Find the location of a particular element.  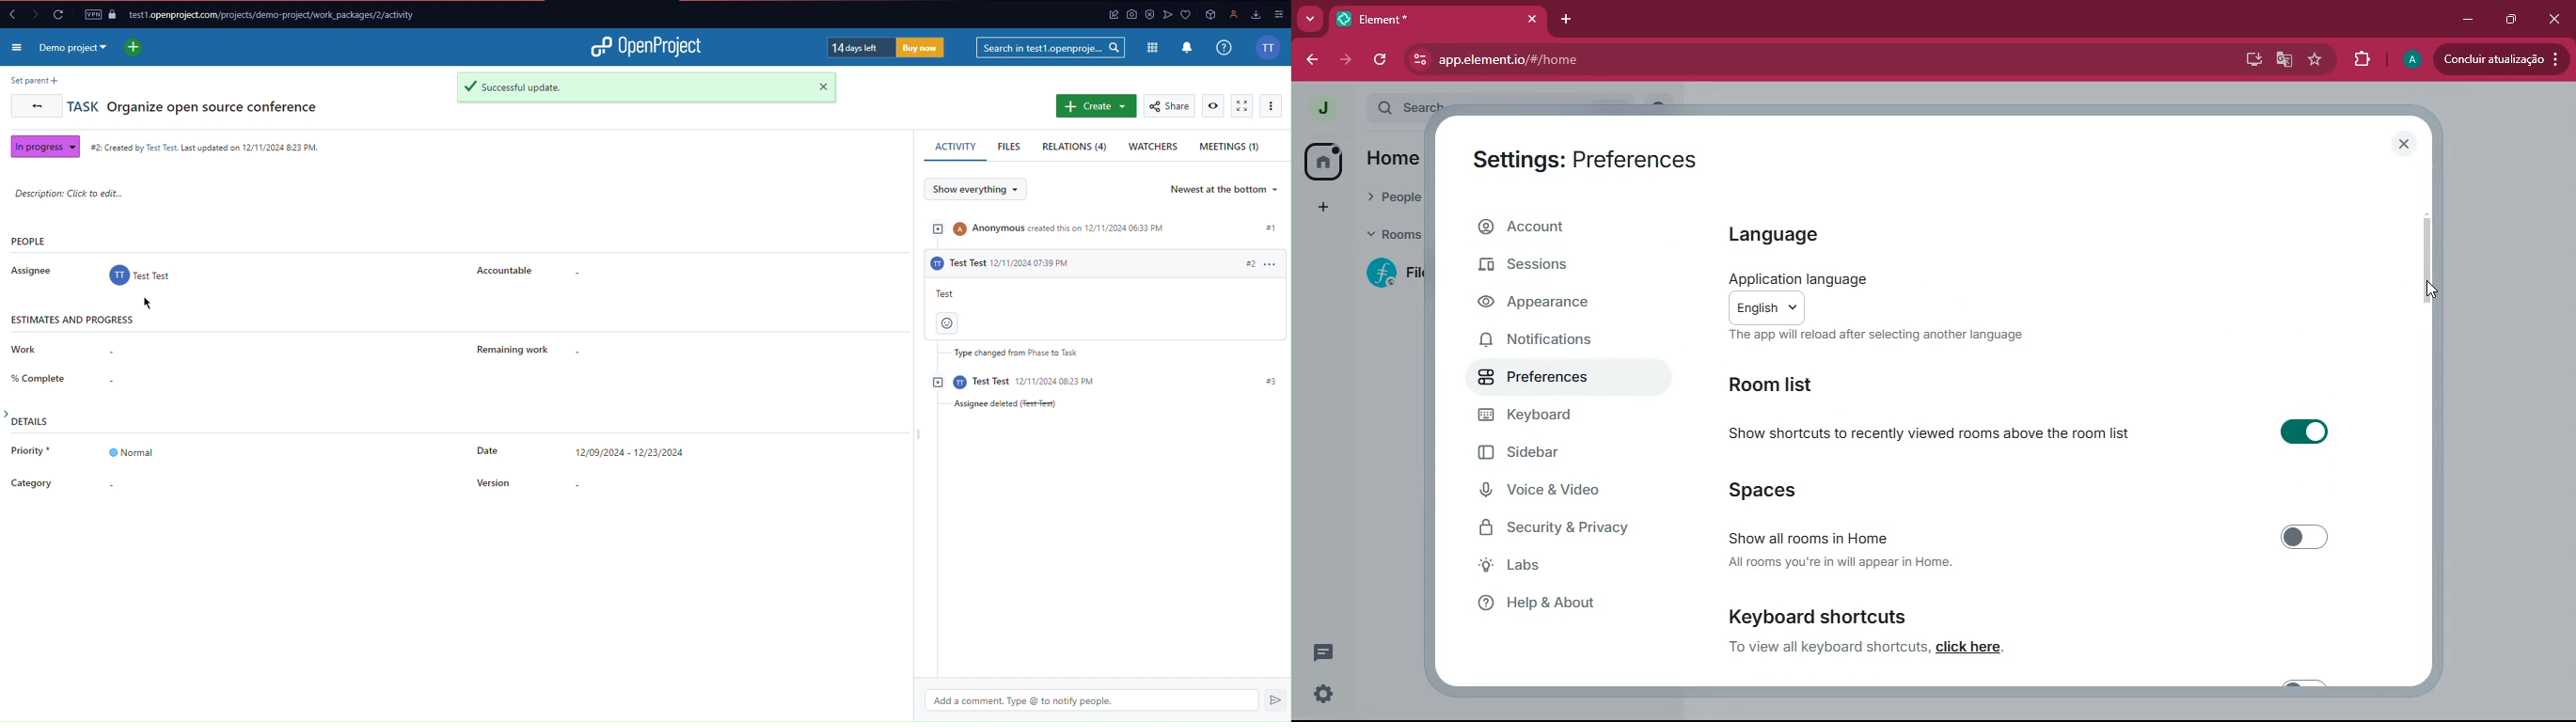

refresh is located at coordinates (1387, 59).